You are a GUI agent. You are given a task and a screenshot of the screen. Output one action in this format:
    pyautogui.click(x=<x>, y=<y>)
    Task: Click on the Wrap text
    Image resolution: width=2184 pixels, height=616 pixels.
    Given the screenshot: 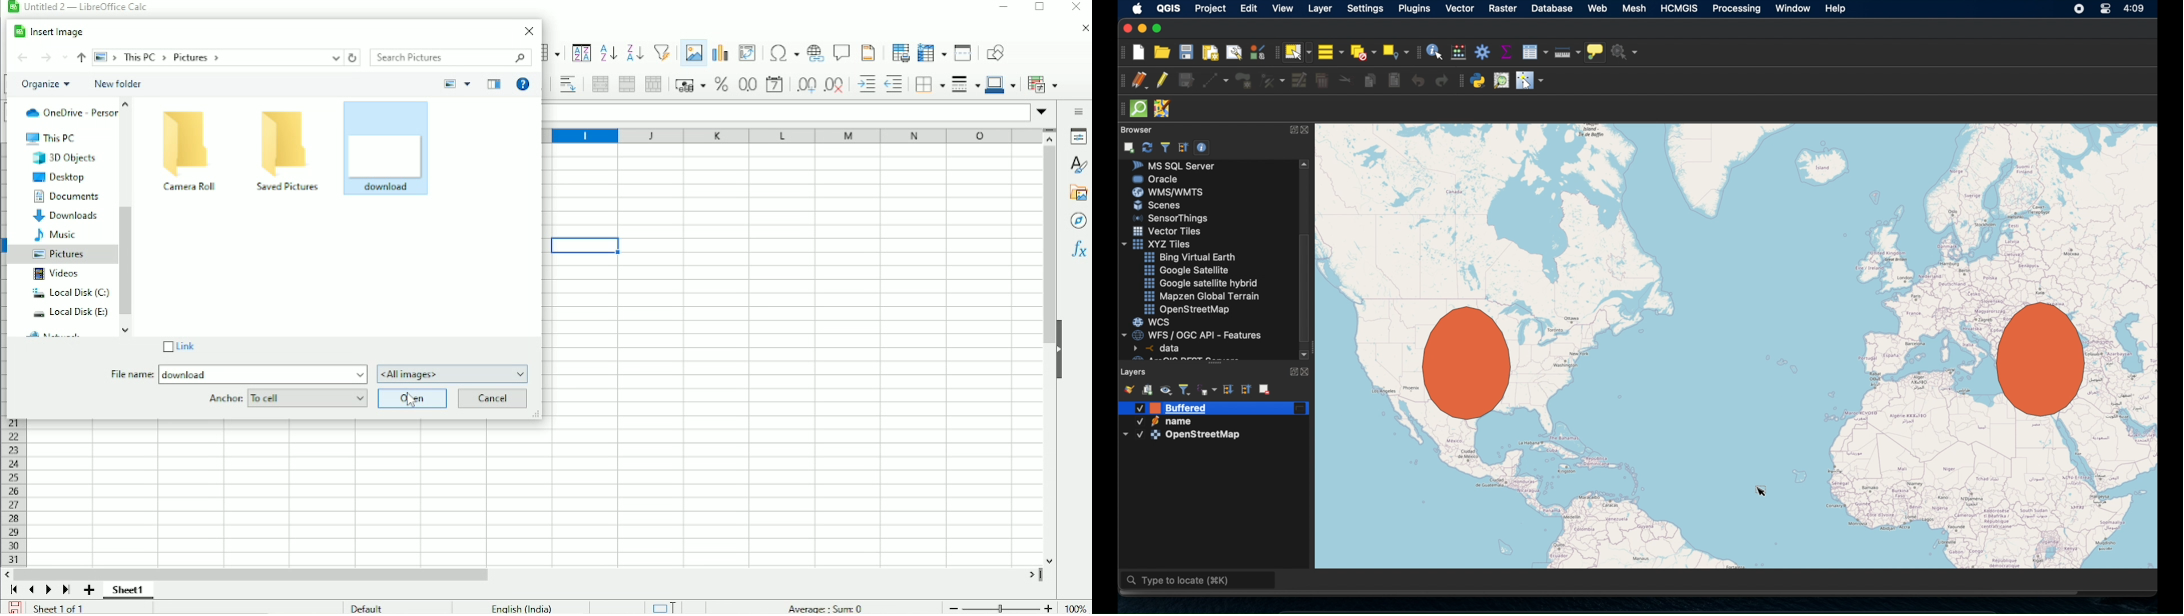 What is the action you would take?
    pyautogui.click(x=567, y=84)
    